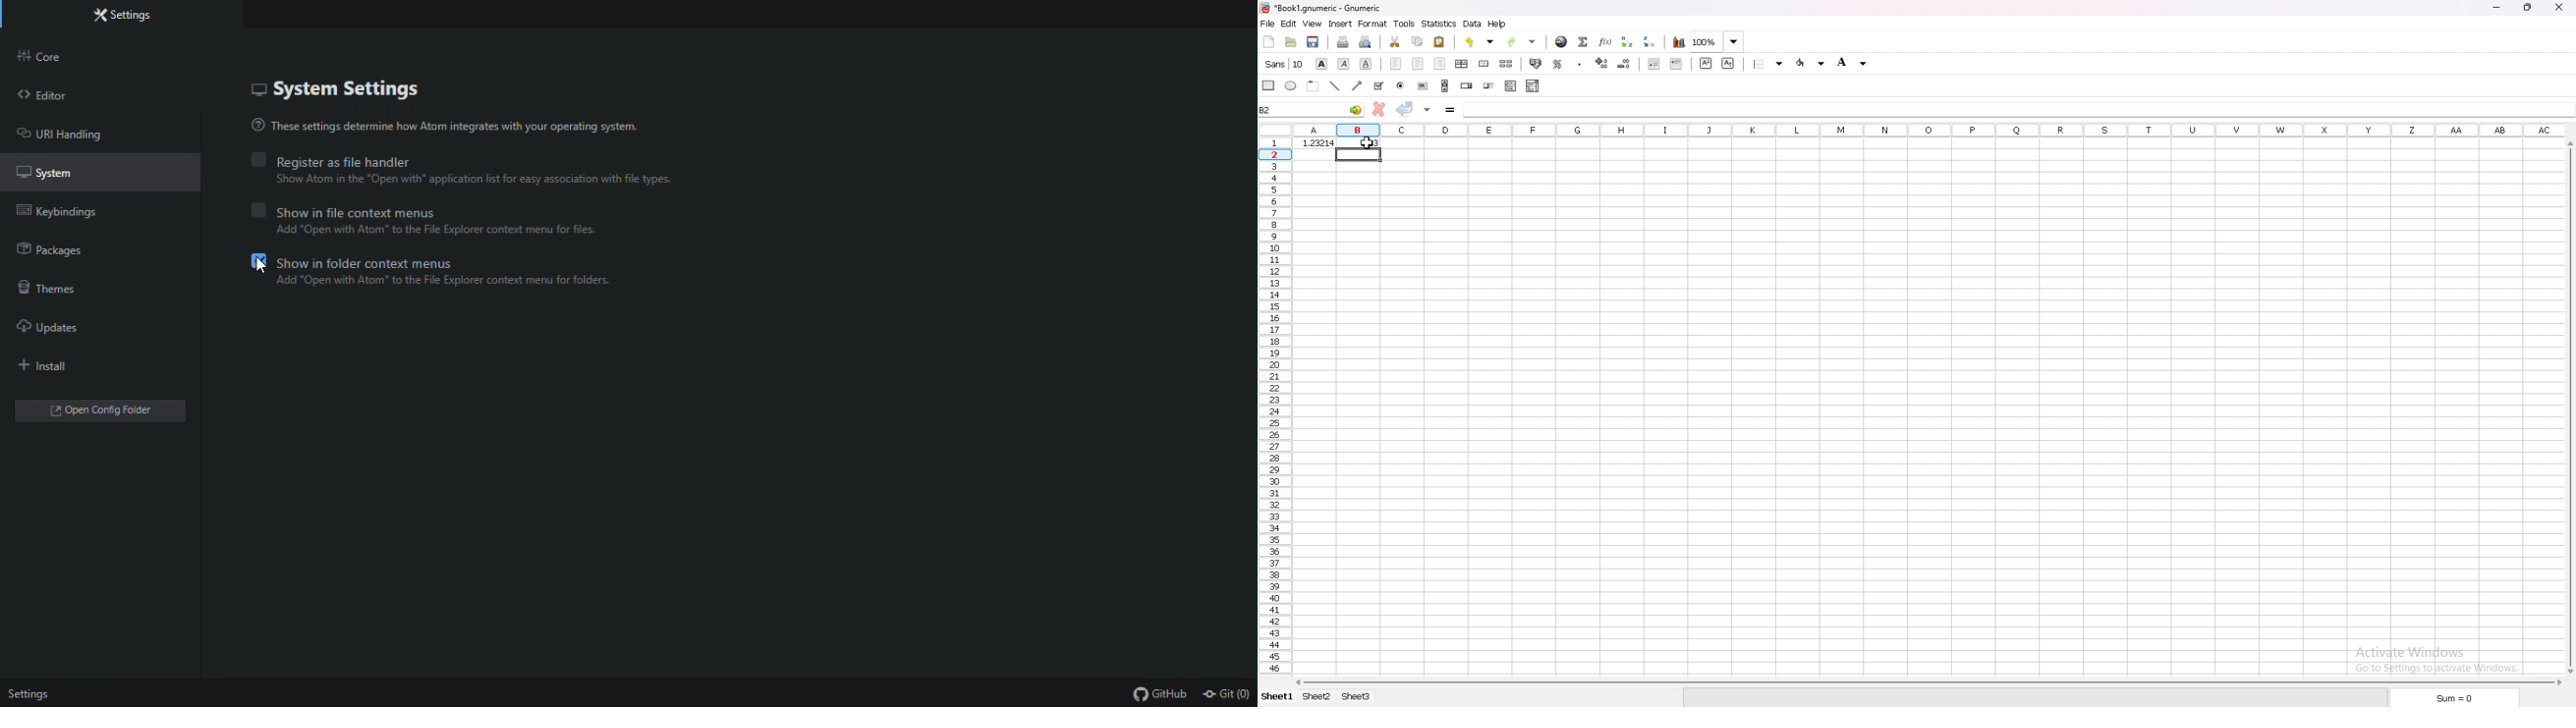 This screenshot has height=728, width=2576. I want to click on resize, so click(2529, 6).